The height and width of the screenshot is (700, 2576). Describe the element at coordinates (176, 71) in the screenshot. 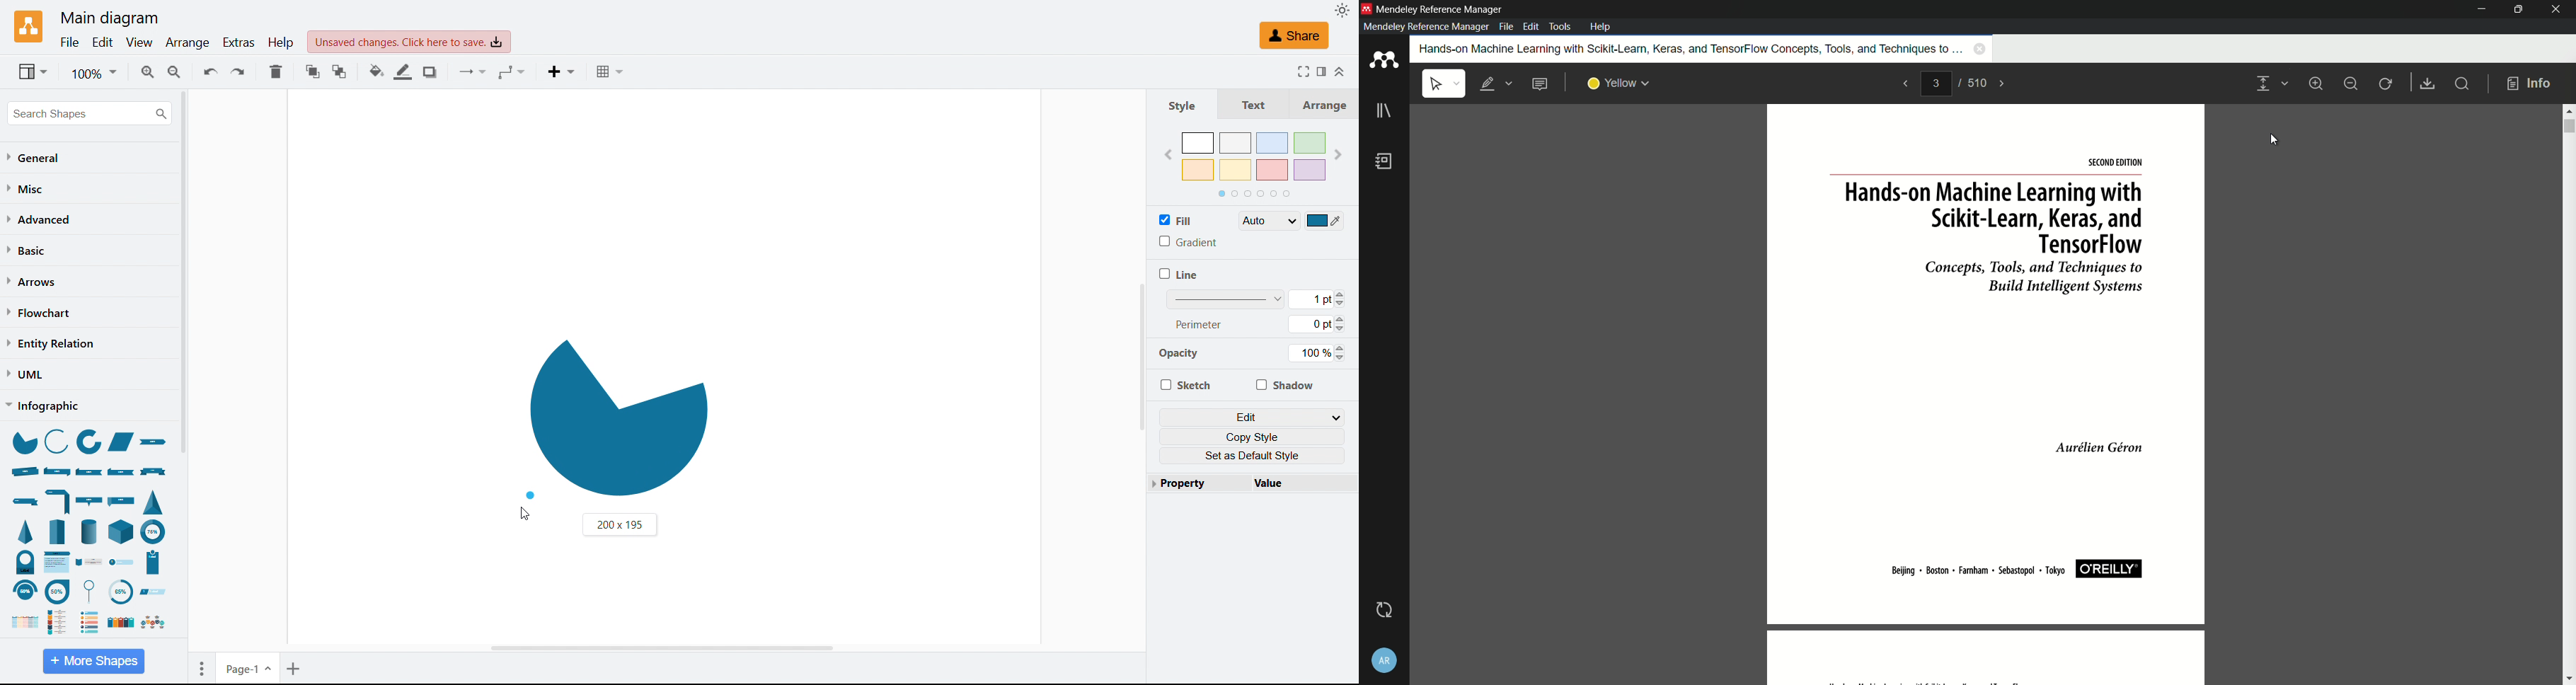

I see `Zoom out ` at that location.